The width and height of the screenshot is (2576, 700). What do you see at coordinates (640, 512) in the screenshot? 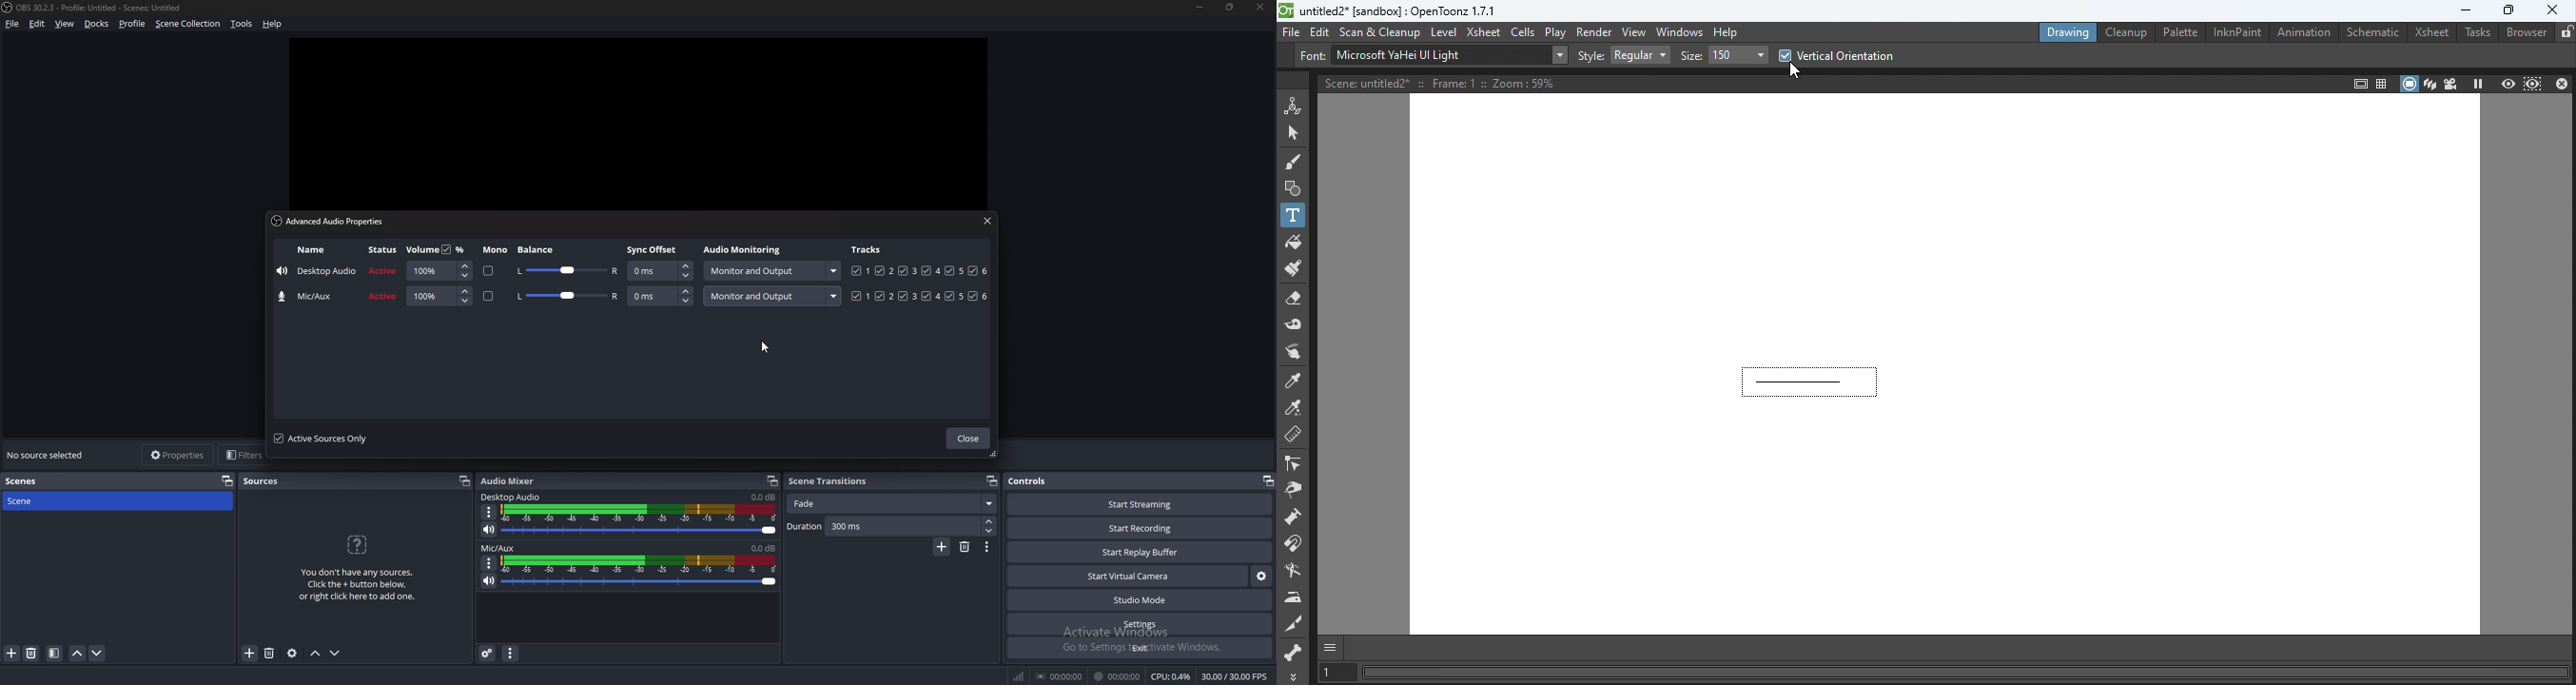
I see `volume test` at bounding box center [640, 512].